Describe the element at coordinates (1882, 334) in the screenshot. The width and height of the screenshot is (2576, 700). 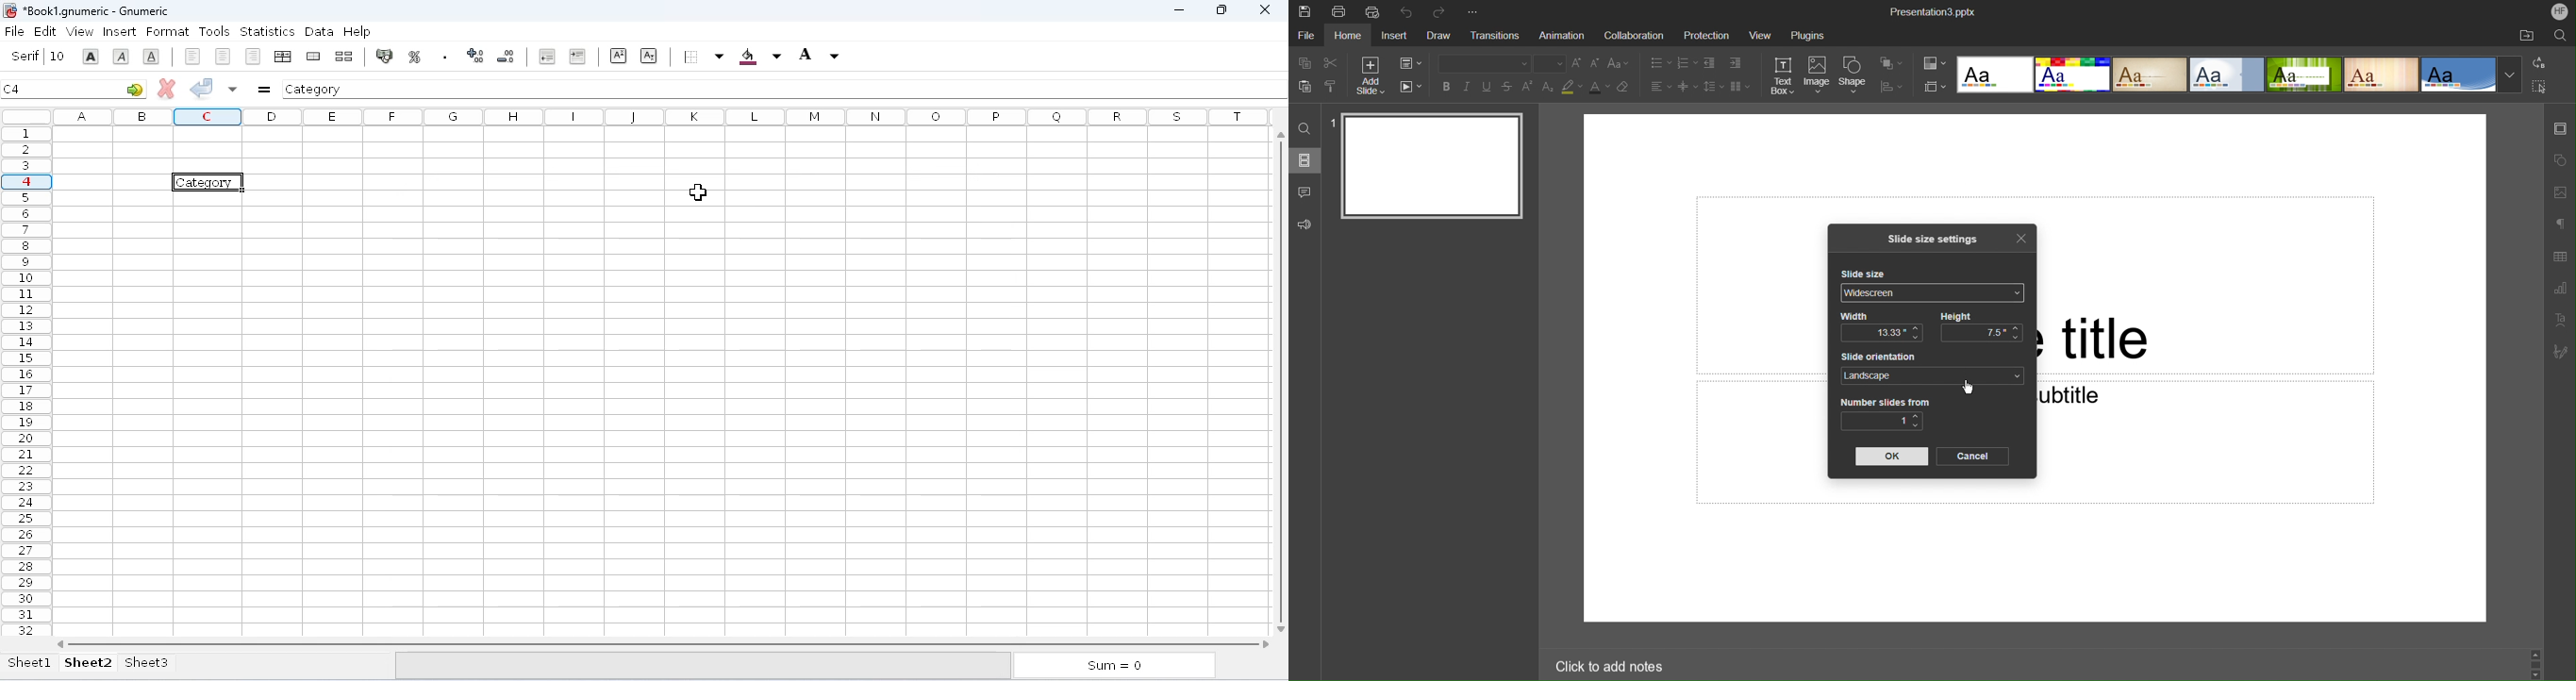
I see `13.33"` at that location.